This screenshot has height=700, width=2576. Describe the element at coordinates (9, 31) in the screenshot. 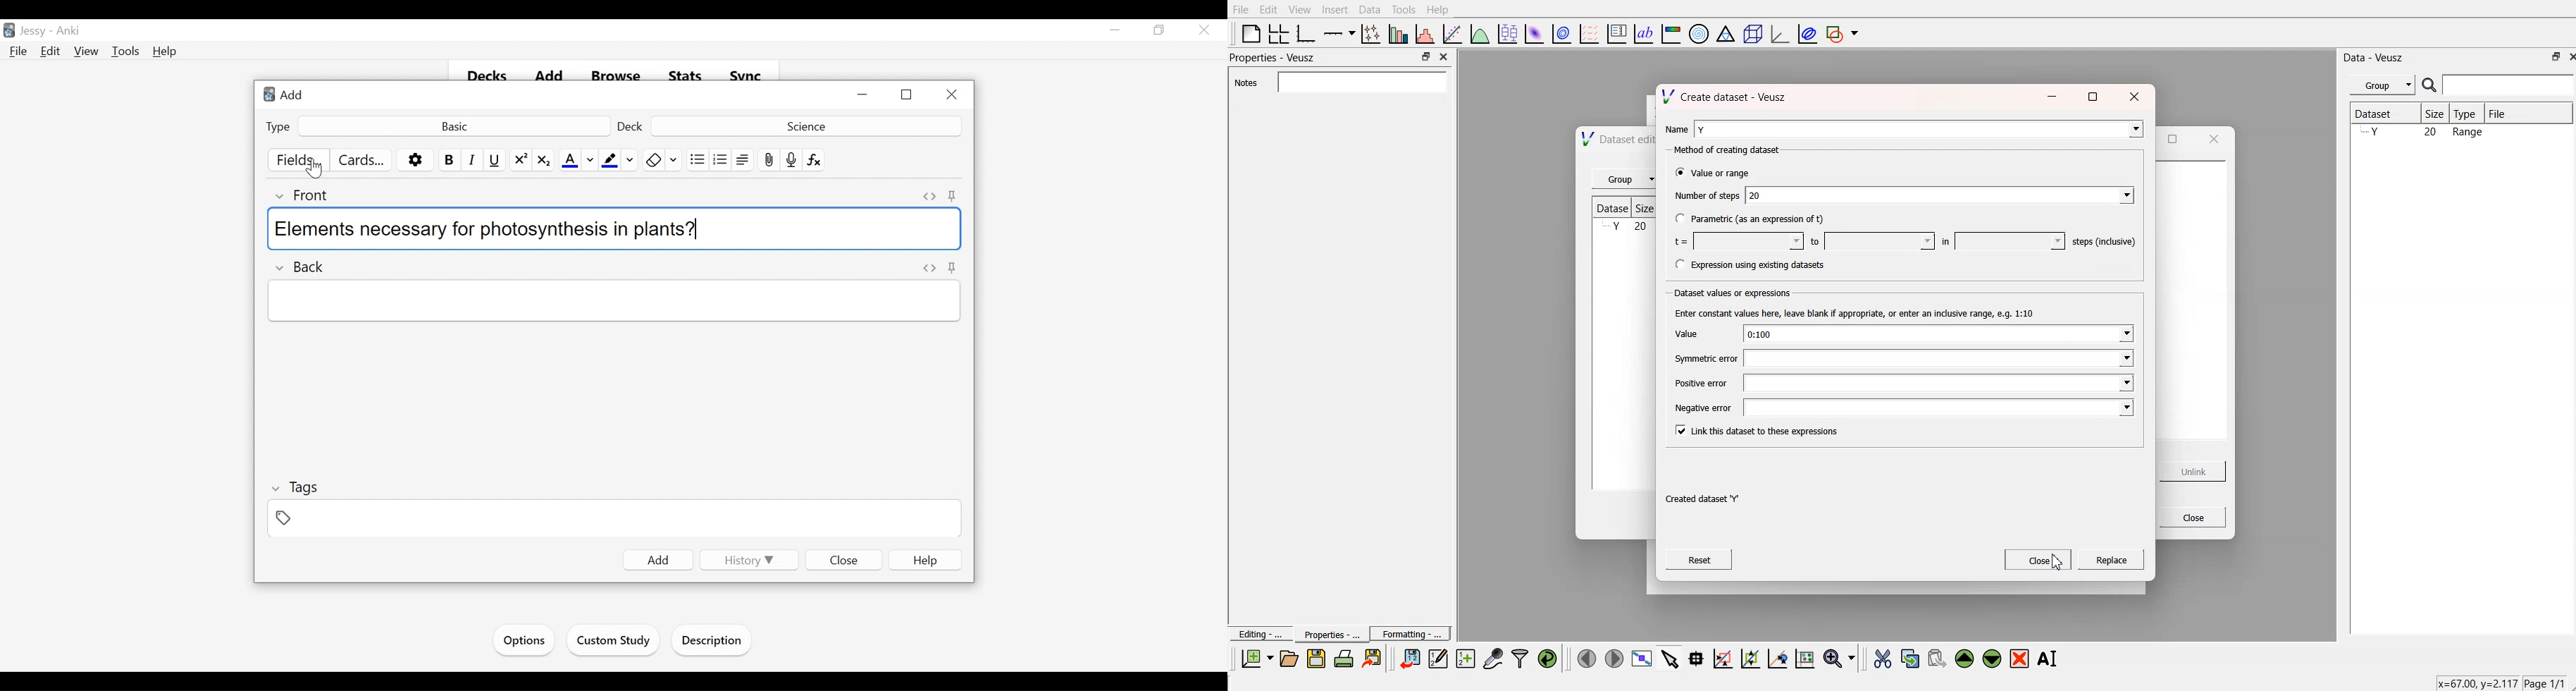

I see `Anki Desktop Icon` at that location.